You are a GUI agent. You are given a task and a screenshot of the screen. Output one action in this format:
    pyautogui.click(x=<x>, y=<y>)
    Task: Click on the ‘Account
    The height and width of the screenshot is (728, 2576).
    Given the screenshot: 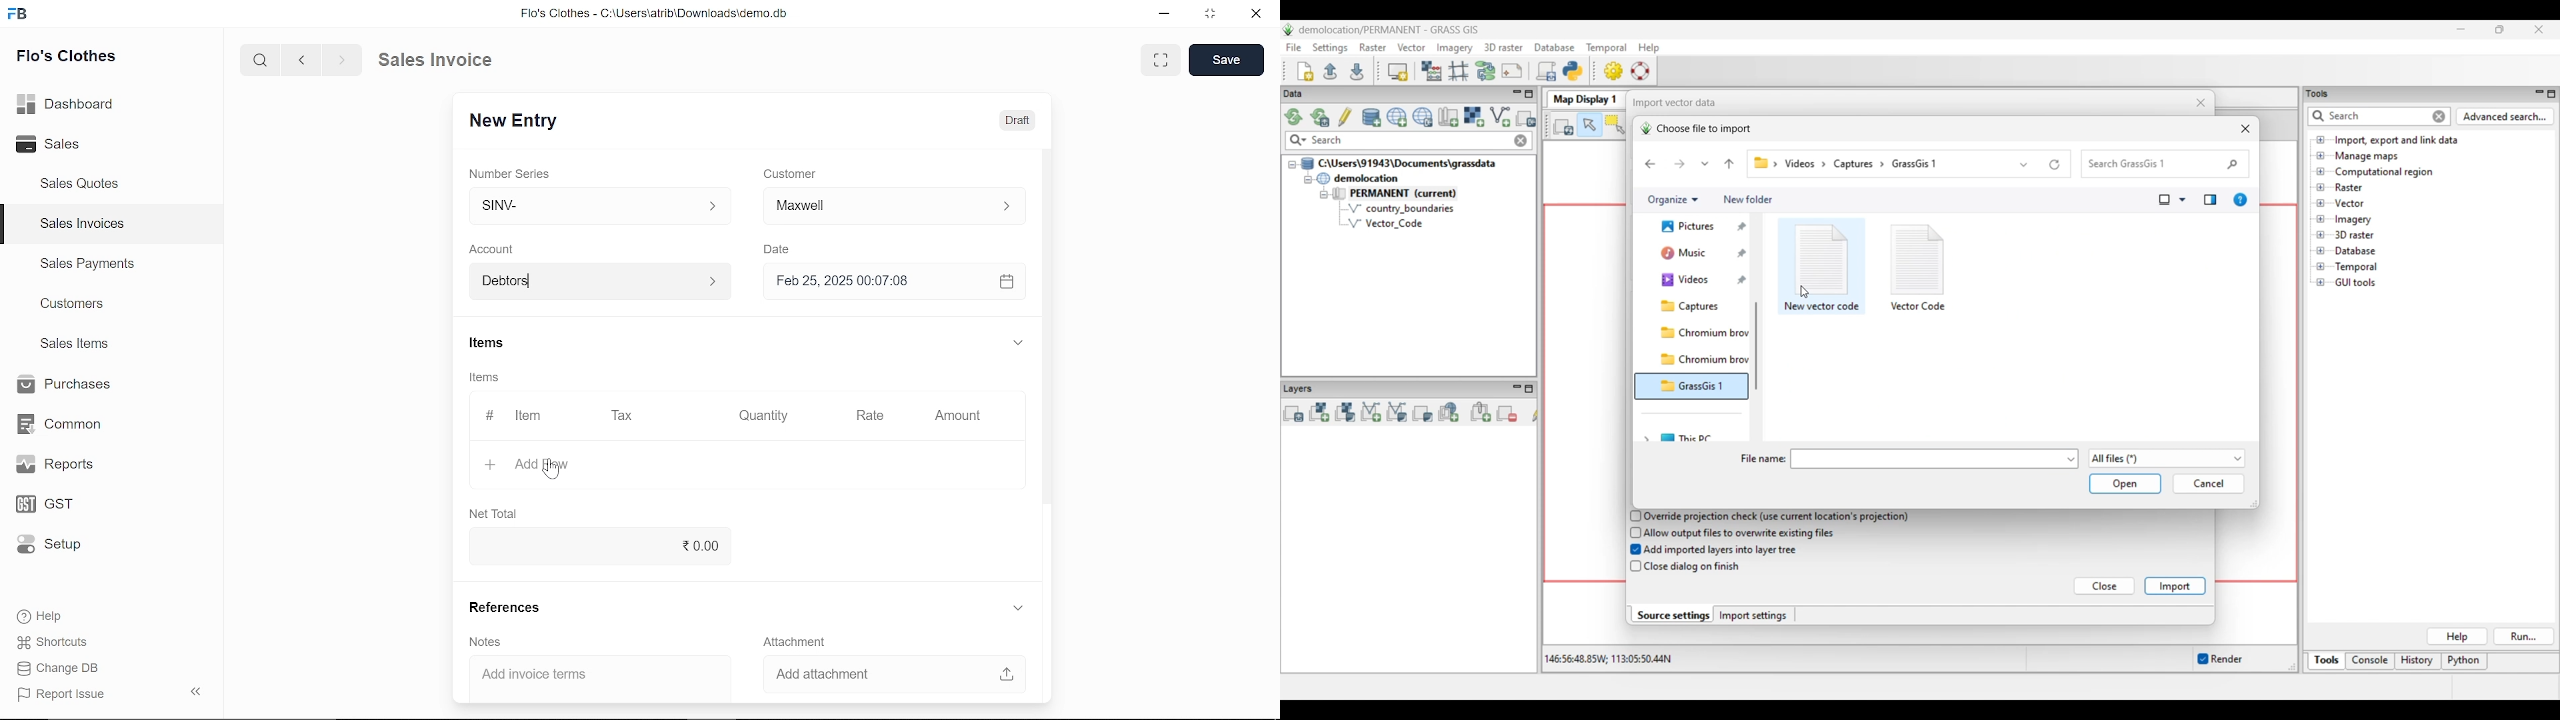 What is the action you would take?
    pyautogui.click(x=491, y=248)
    